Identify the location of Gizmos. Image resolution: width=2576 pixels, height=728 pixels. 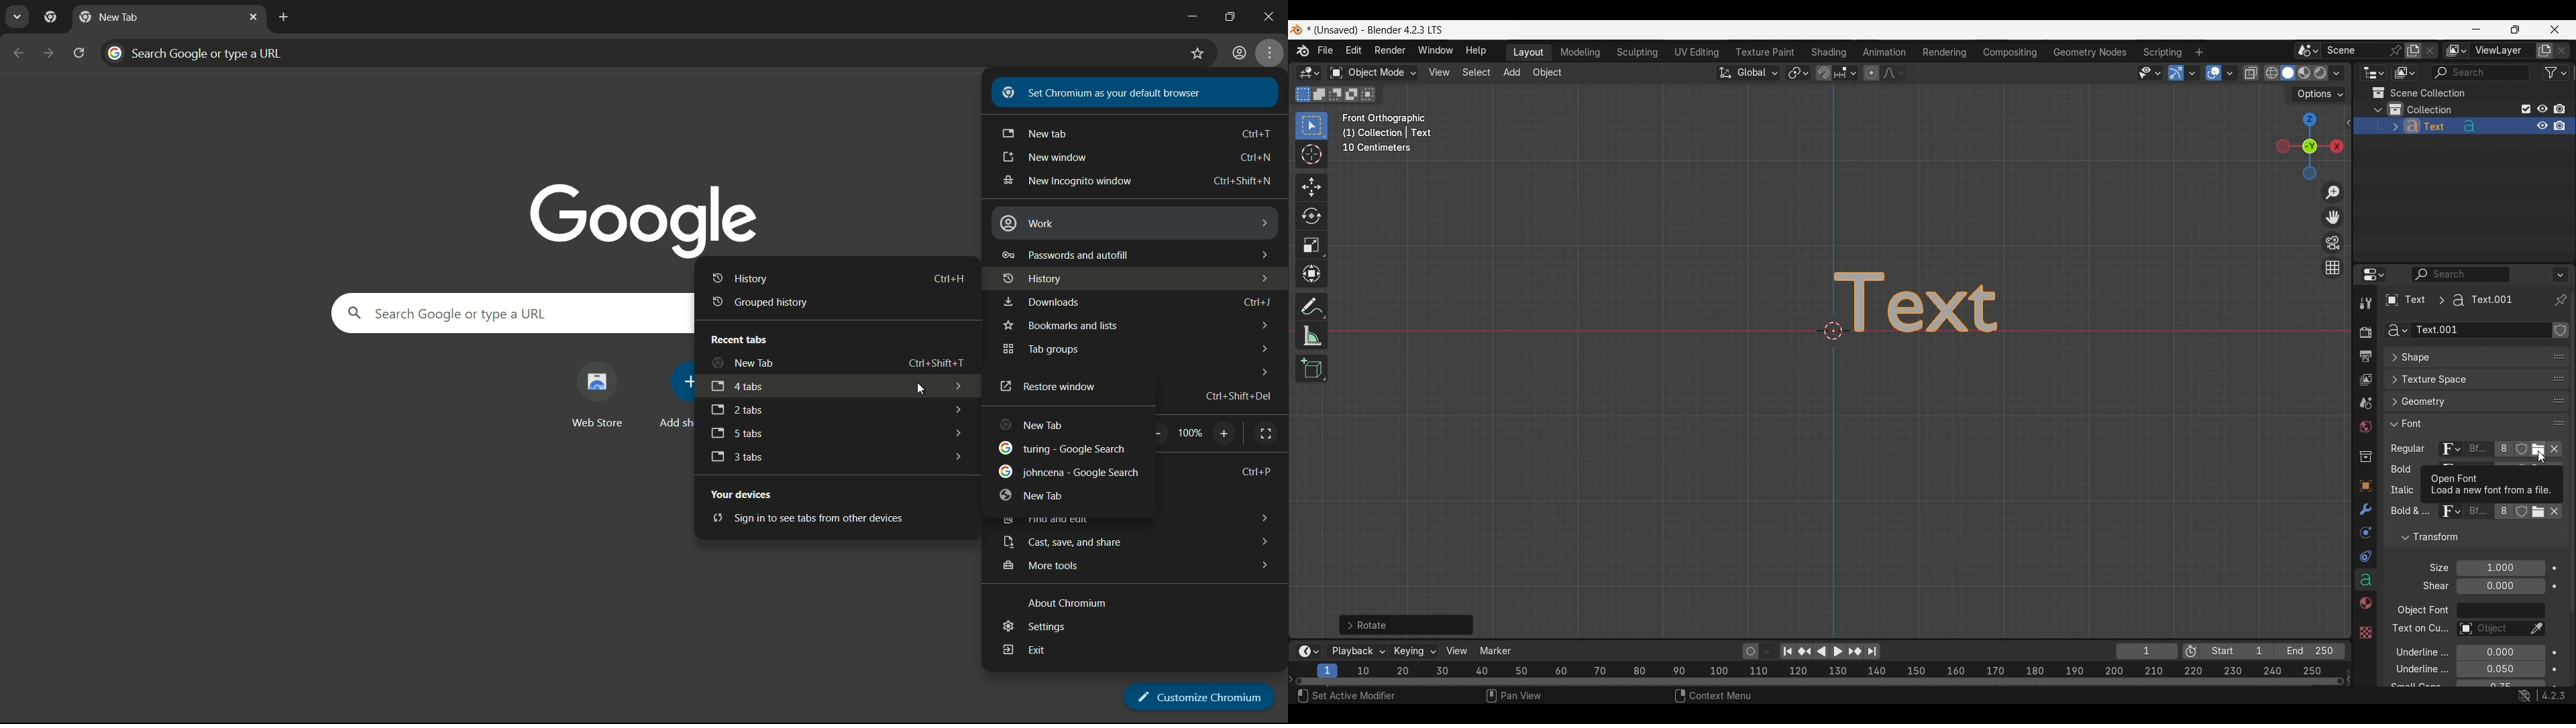
(2192, 72).